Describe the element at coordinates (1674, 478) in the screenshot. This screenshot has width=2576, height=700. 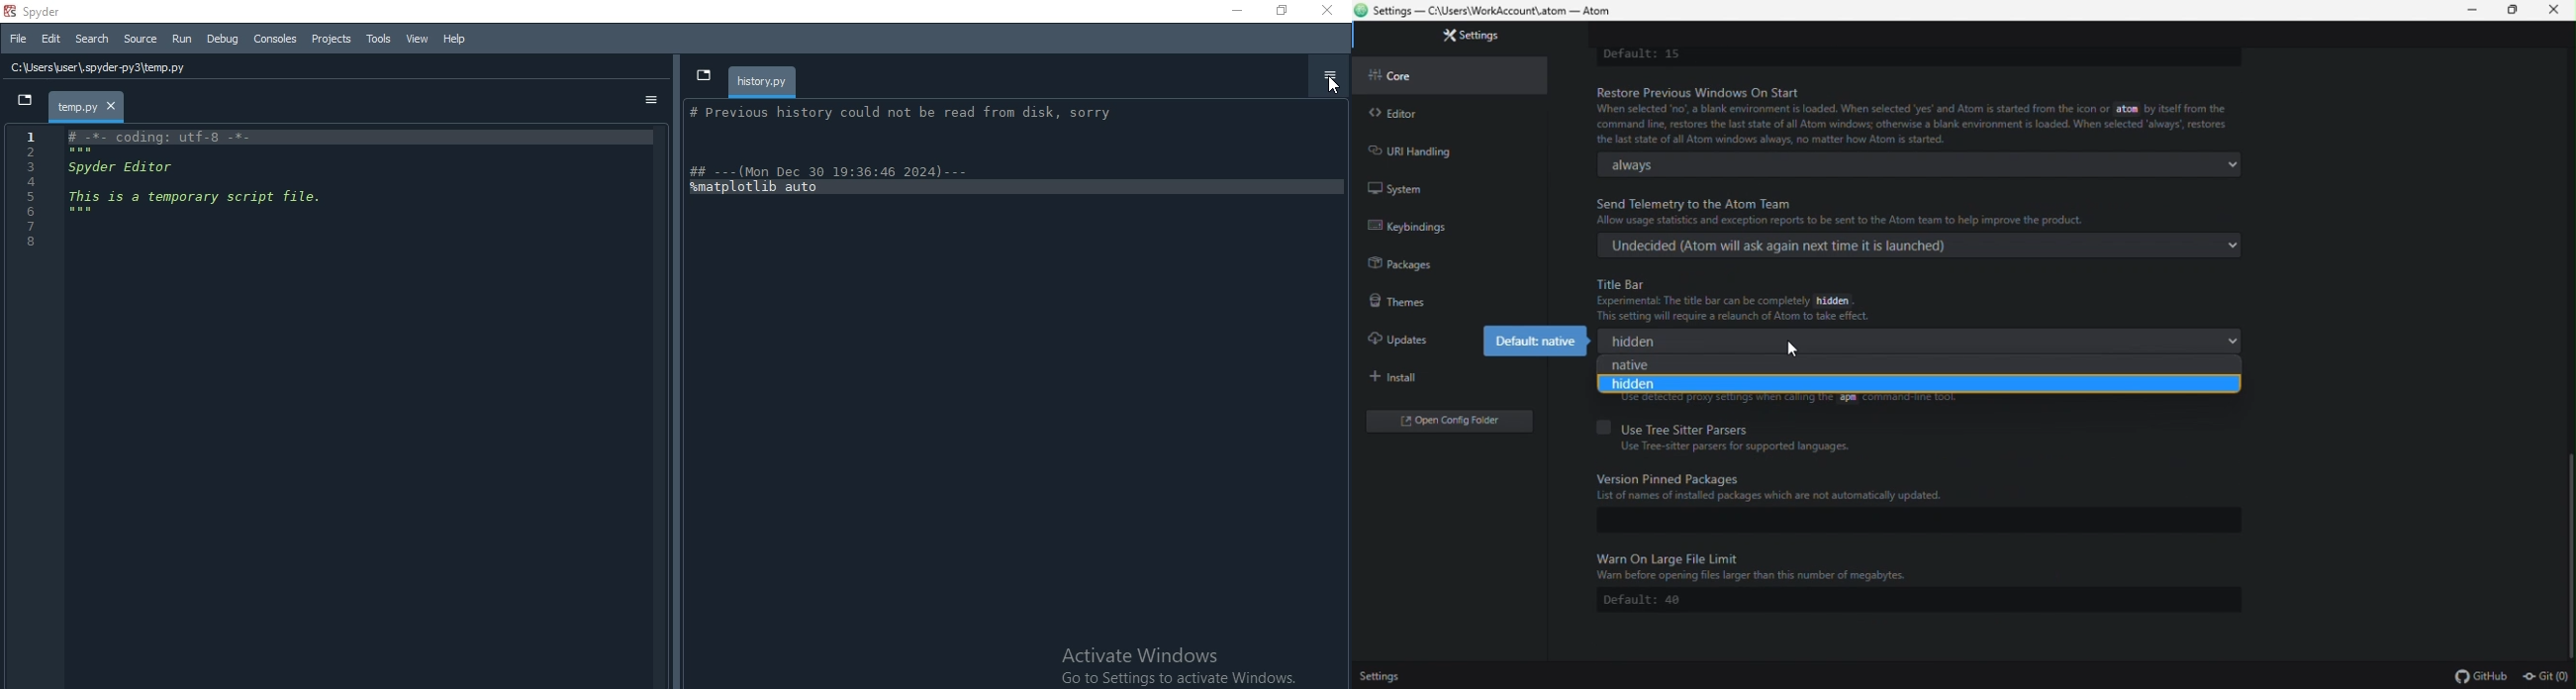
I see `Version Pinned Packages` at that location.